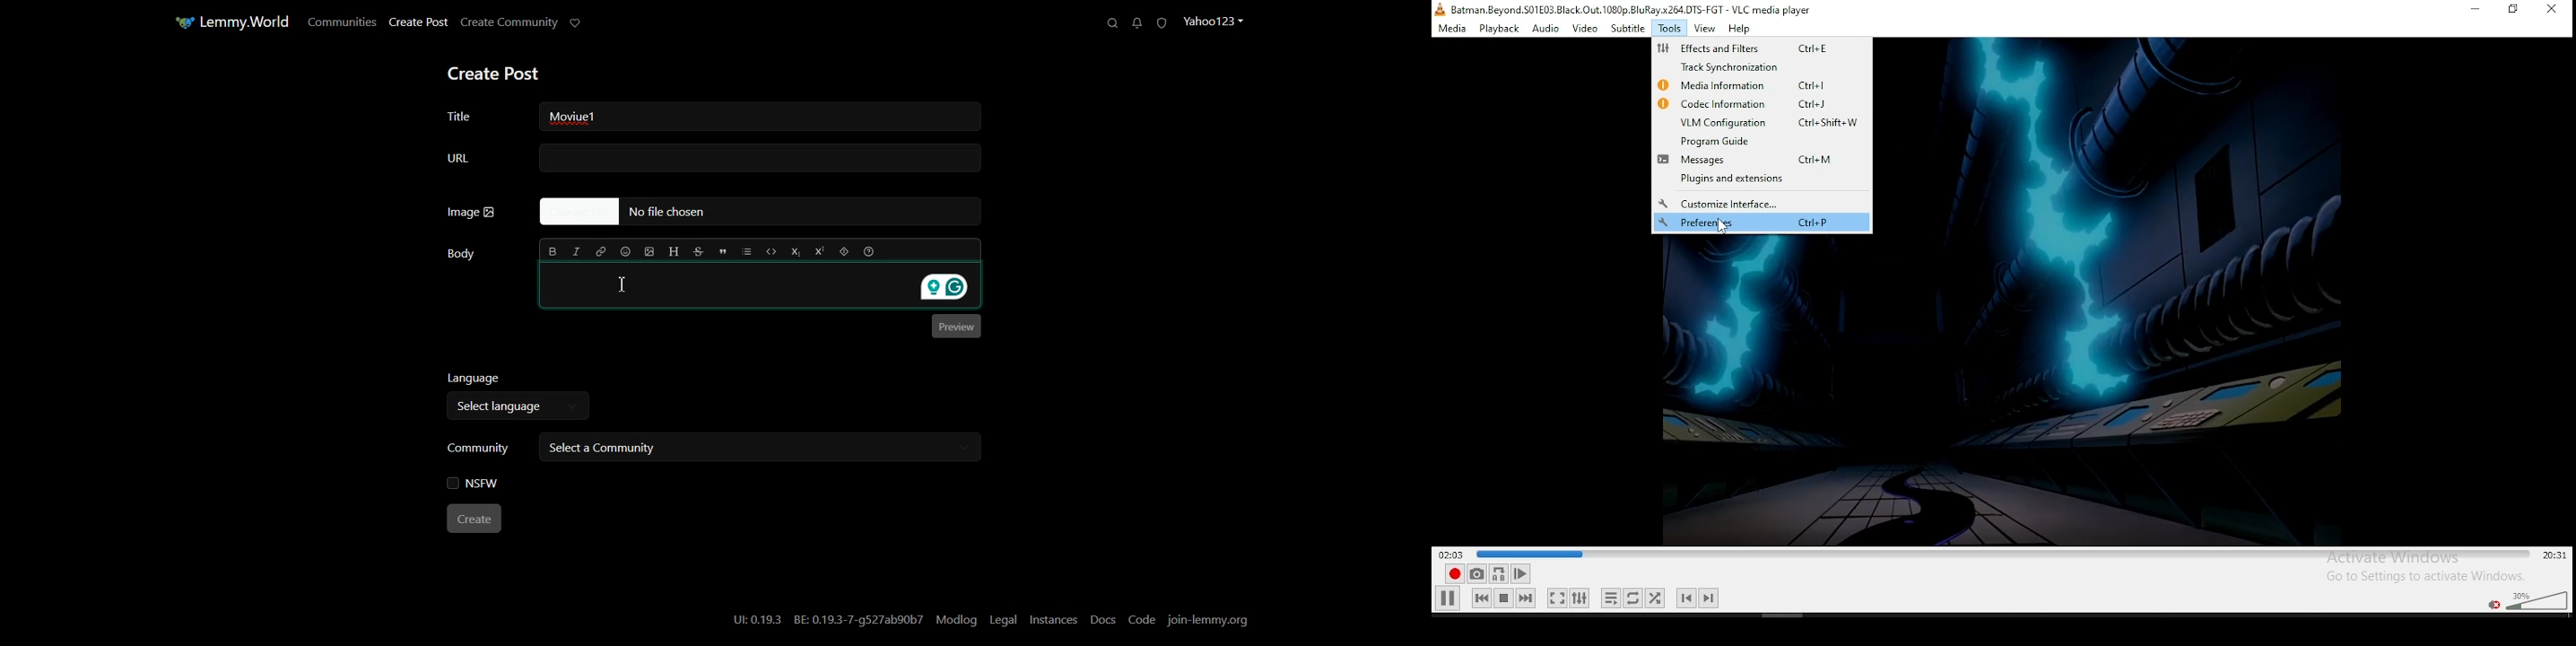 The image size is (2576, 672). Describe the element at coordinates (1686, 598) in the screenshot. I see `previous chapter` at that location.